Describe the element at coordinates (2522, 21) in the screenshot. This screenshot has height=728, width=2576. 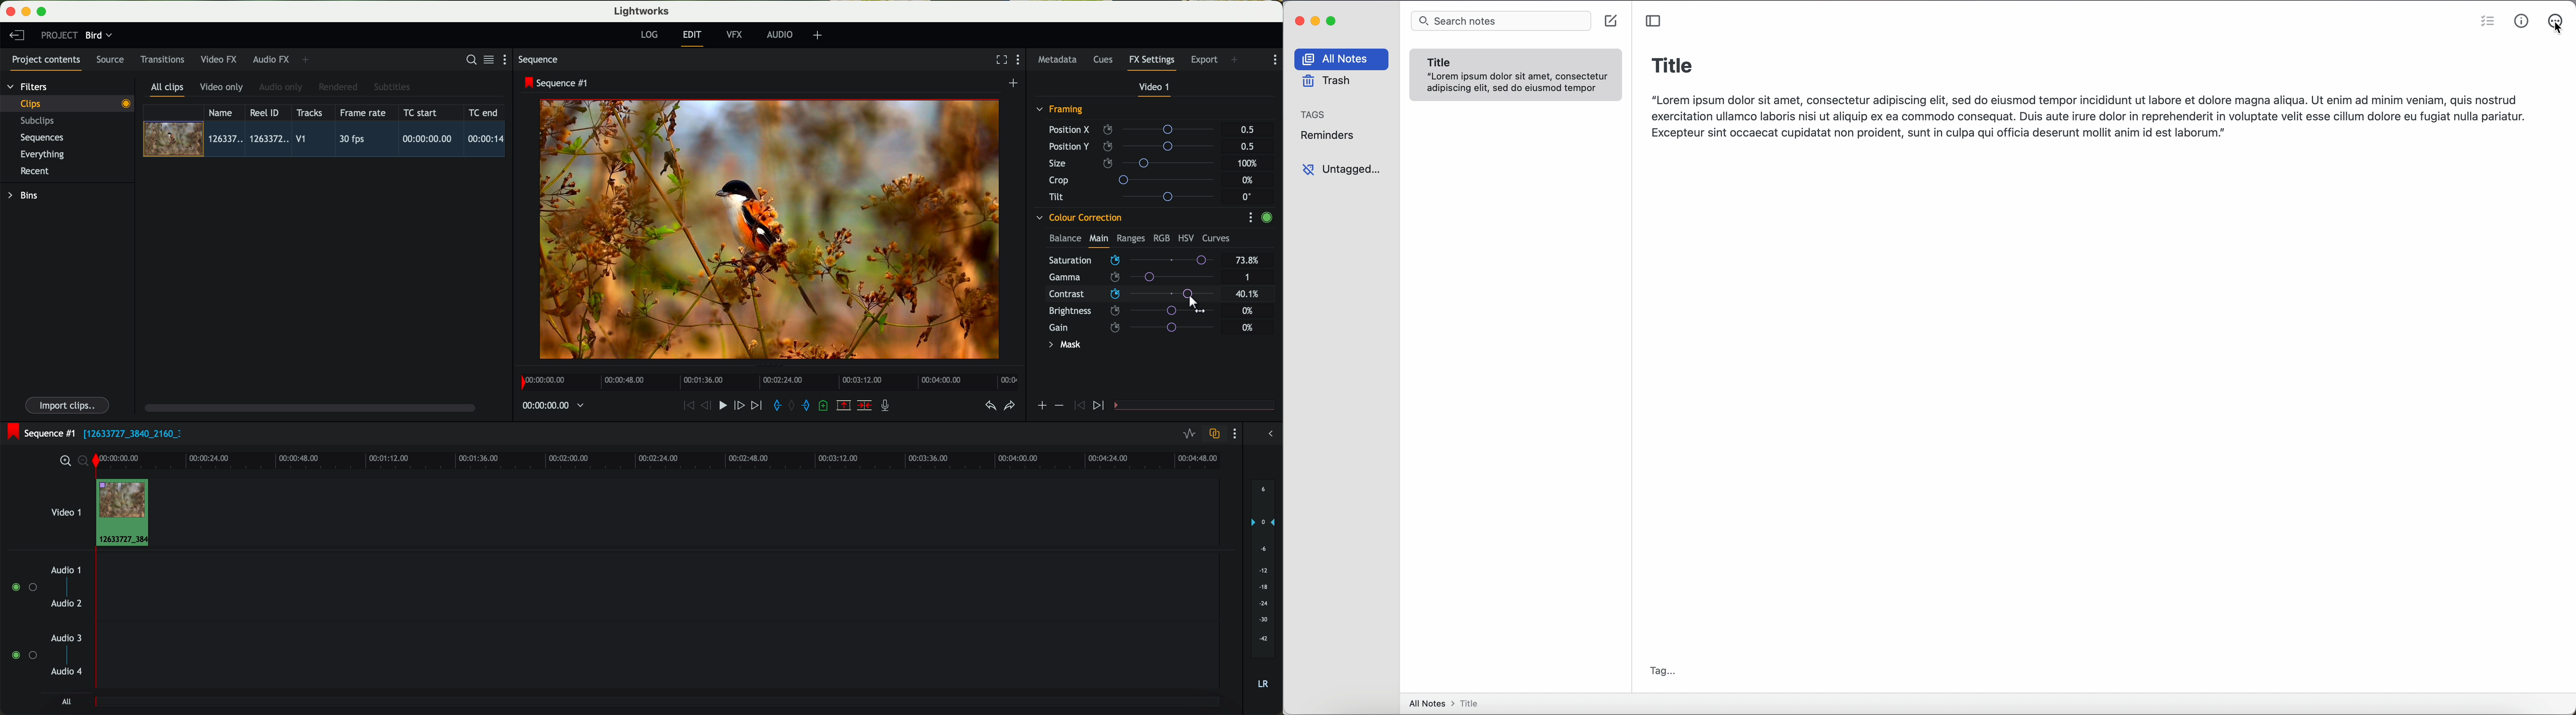
I see `metrics` at that location.